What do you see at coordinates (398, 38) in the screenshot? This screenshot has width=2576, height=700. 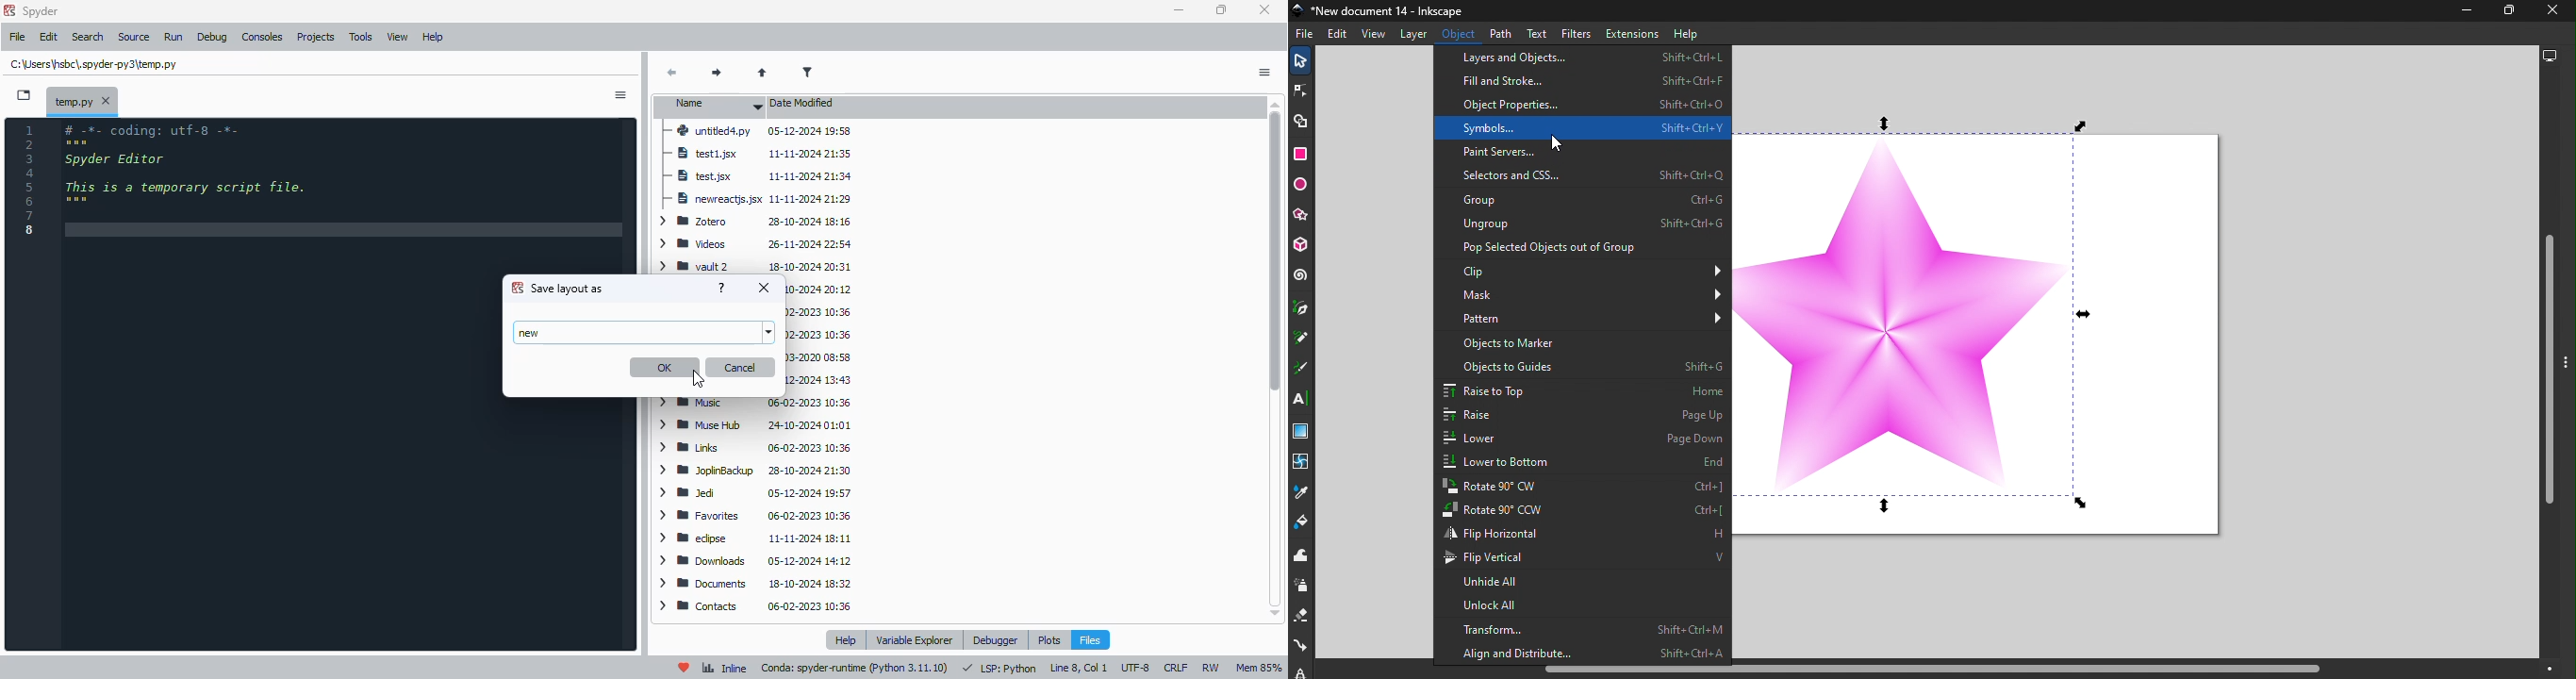 I see `view` at bounding box center [398, 38].